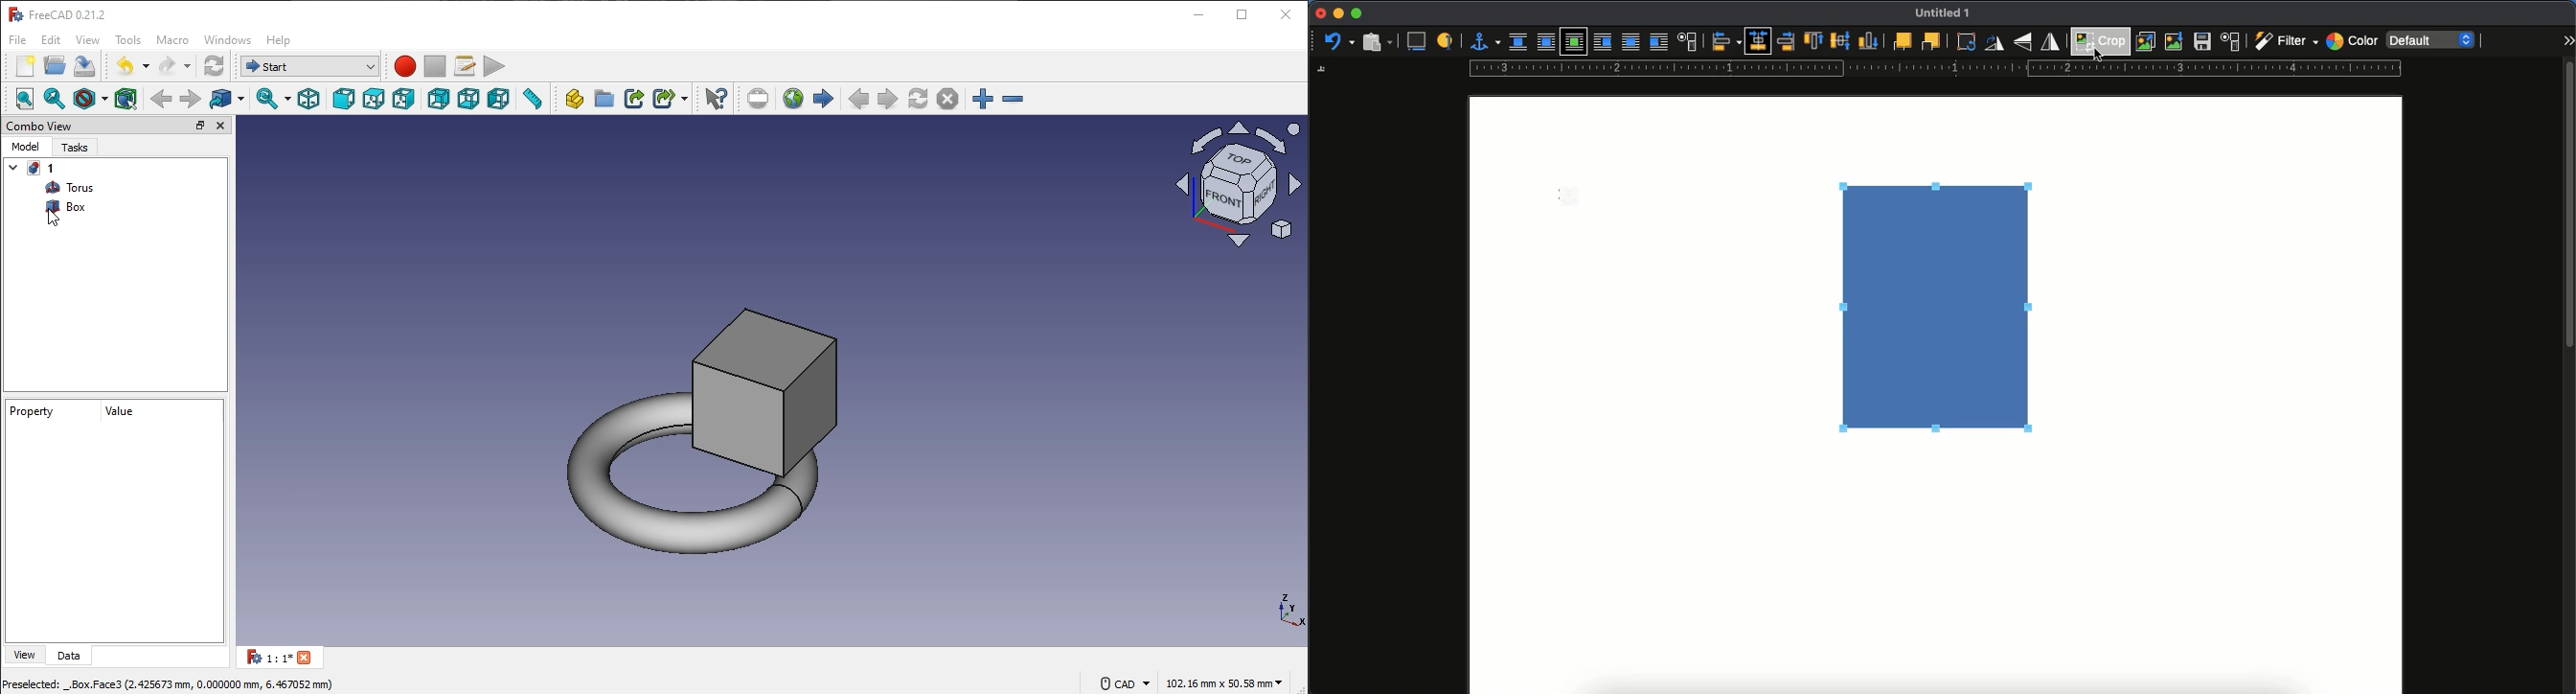 This screenshot has width=2576, height=700. Describe the element at coordinates (1787, 41) in the screenshot. I see `right` at that location.